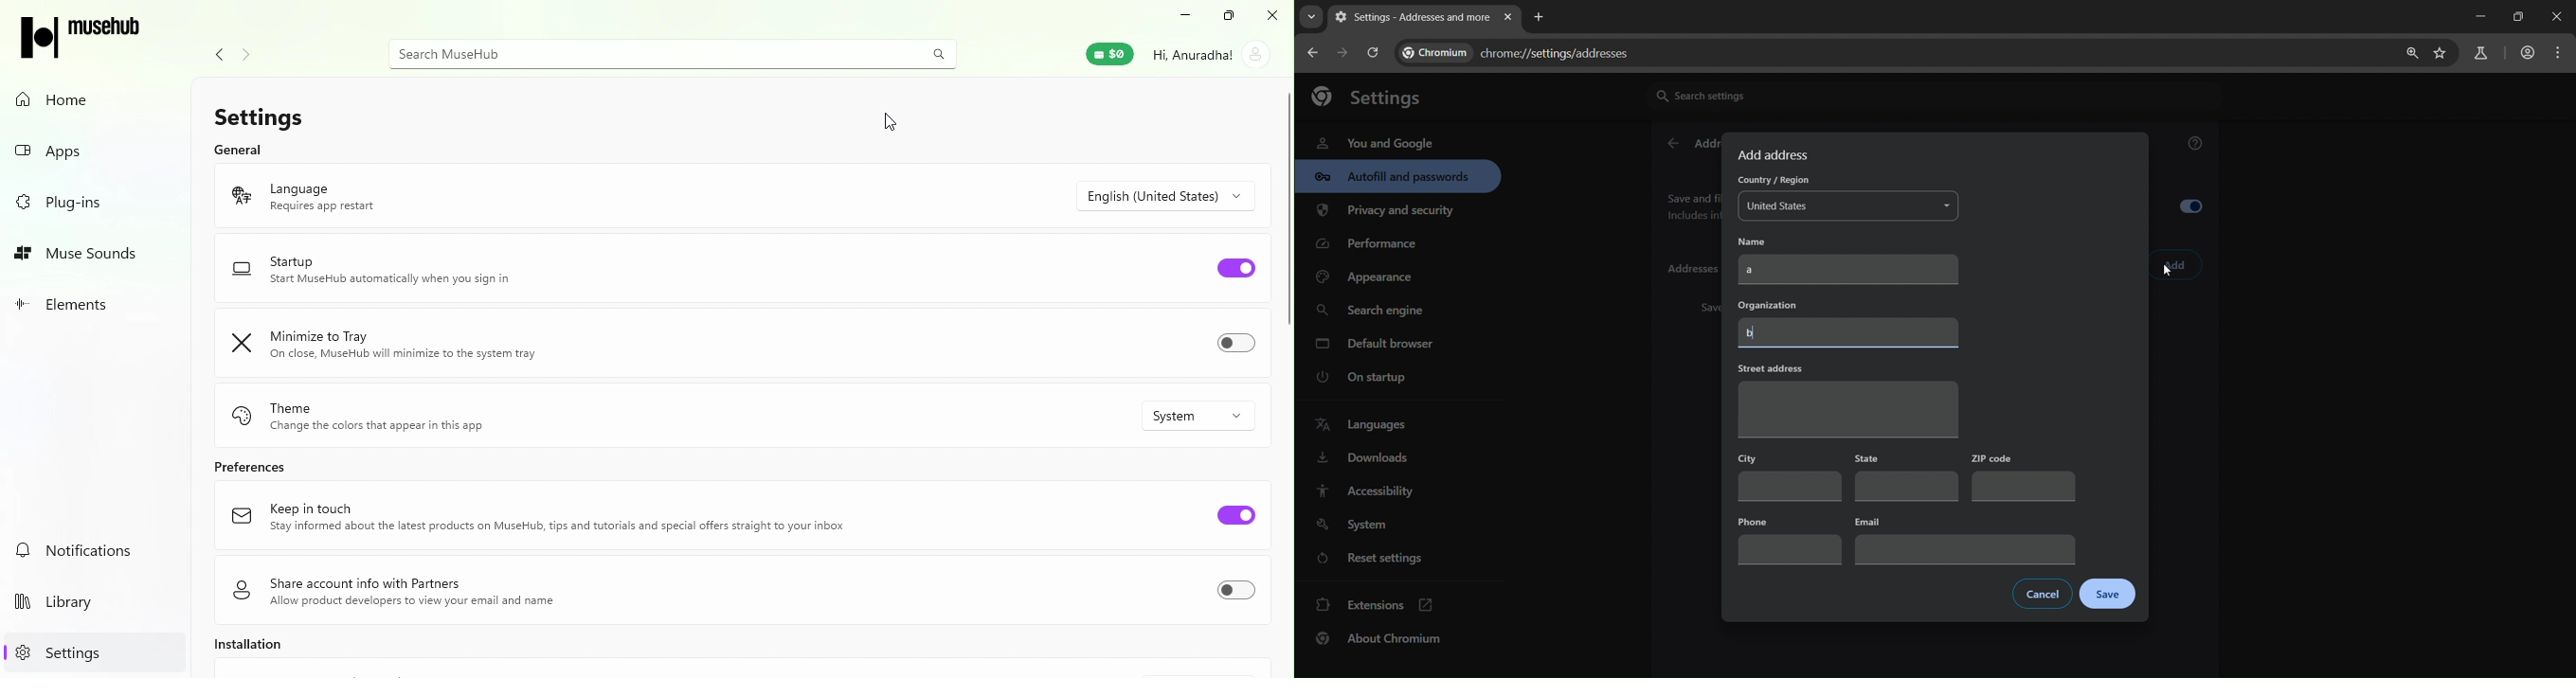  I want to click on chrome://settings/addresses, so click(1525, 50).